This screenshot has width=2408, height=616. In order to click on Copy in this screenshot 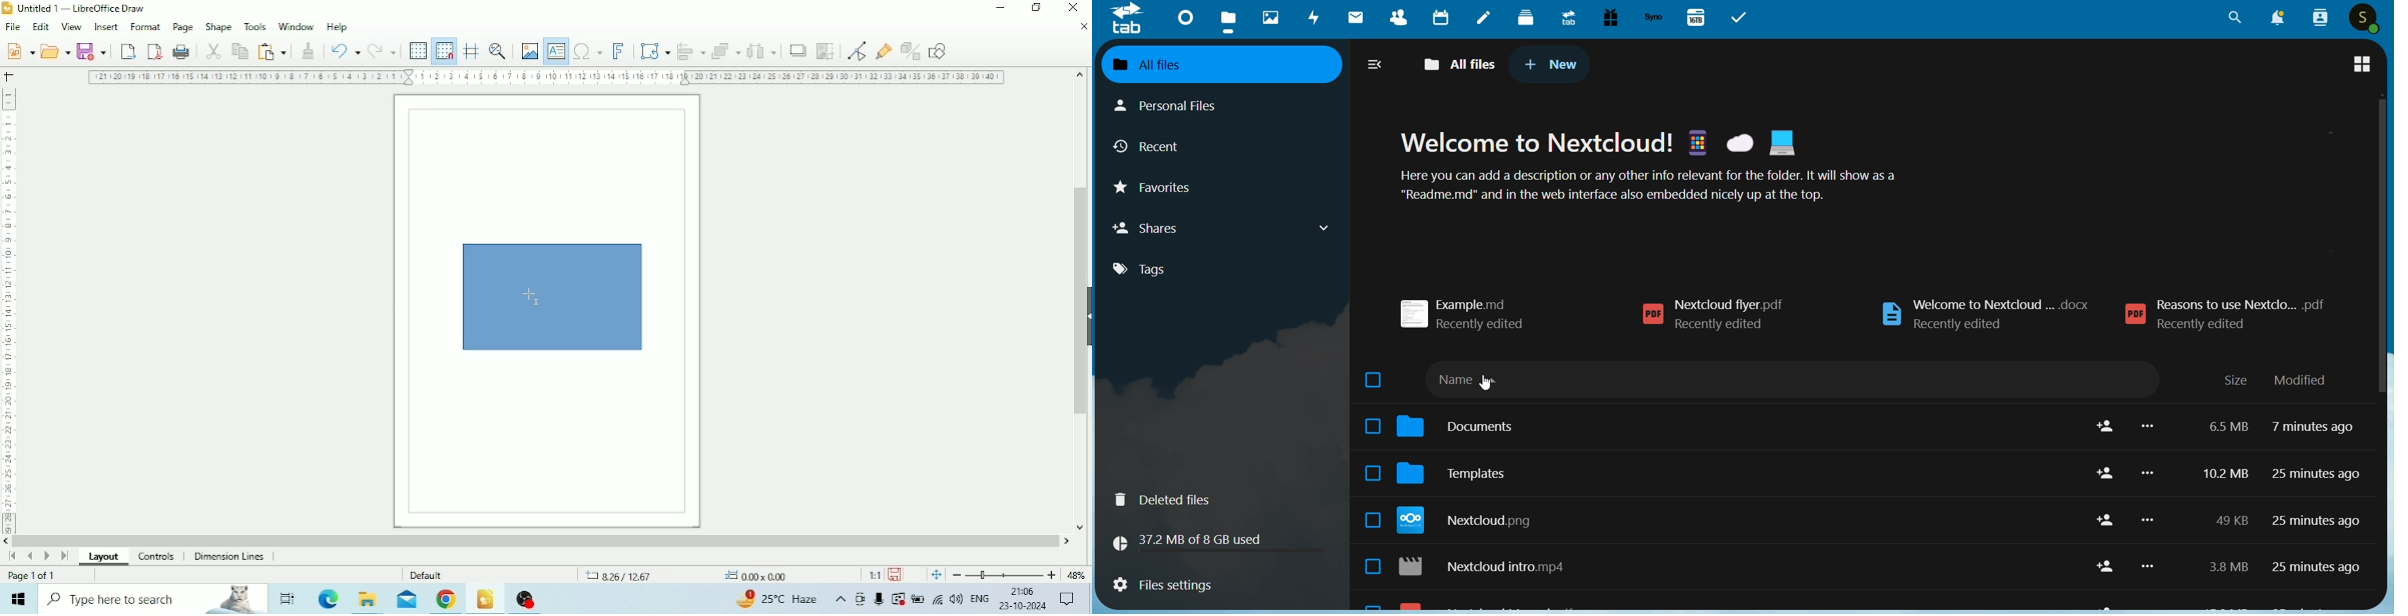, I will do `click(240, 51)`.